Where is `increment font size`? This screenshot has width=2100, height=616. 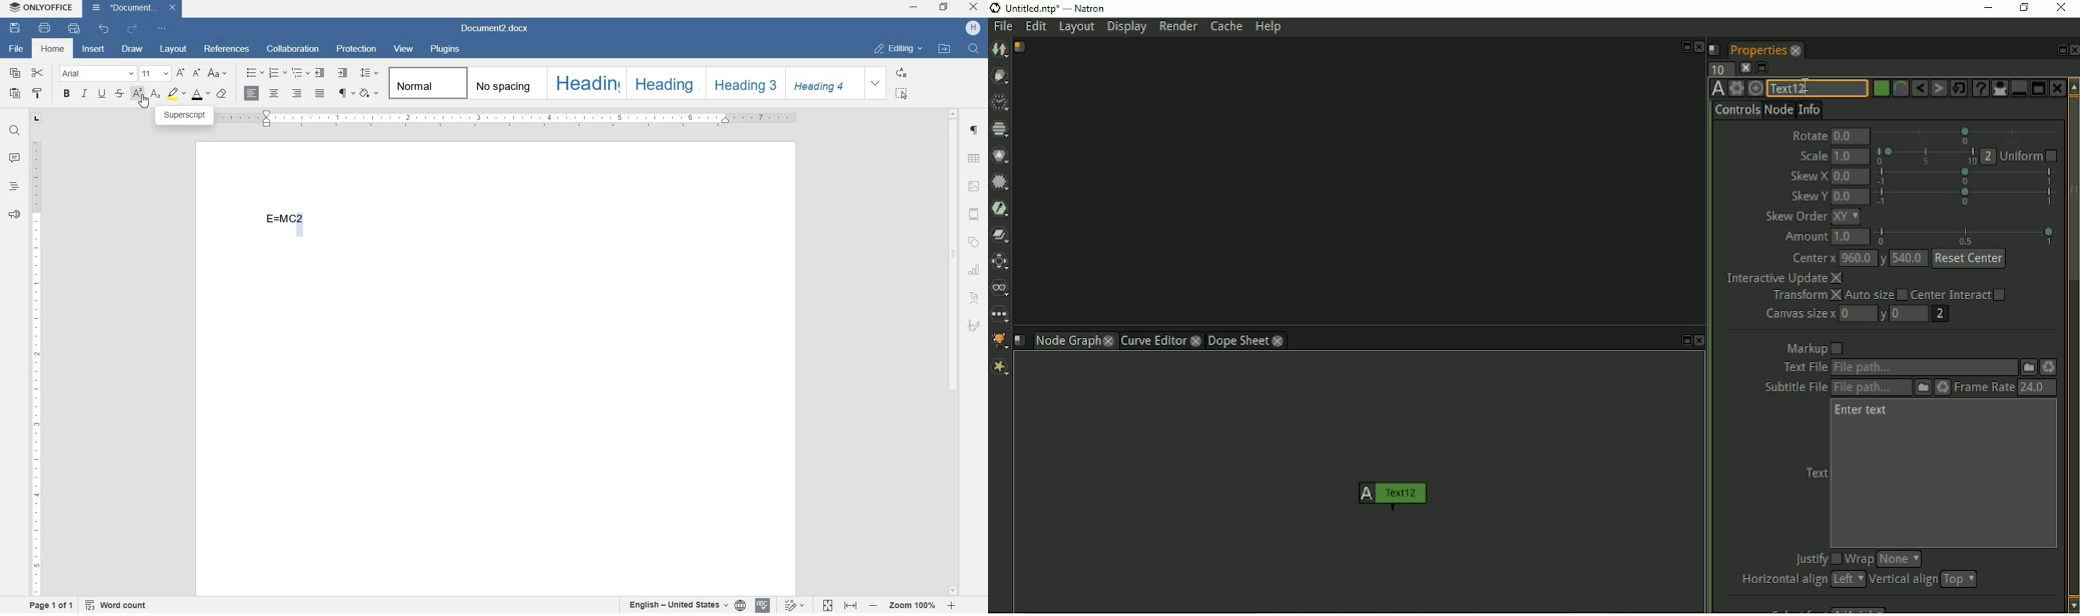 increment font size is located at coordinates (180, 74).